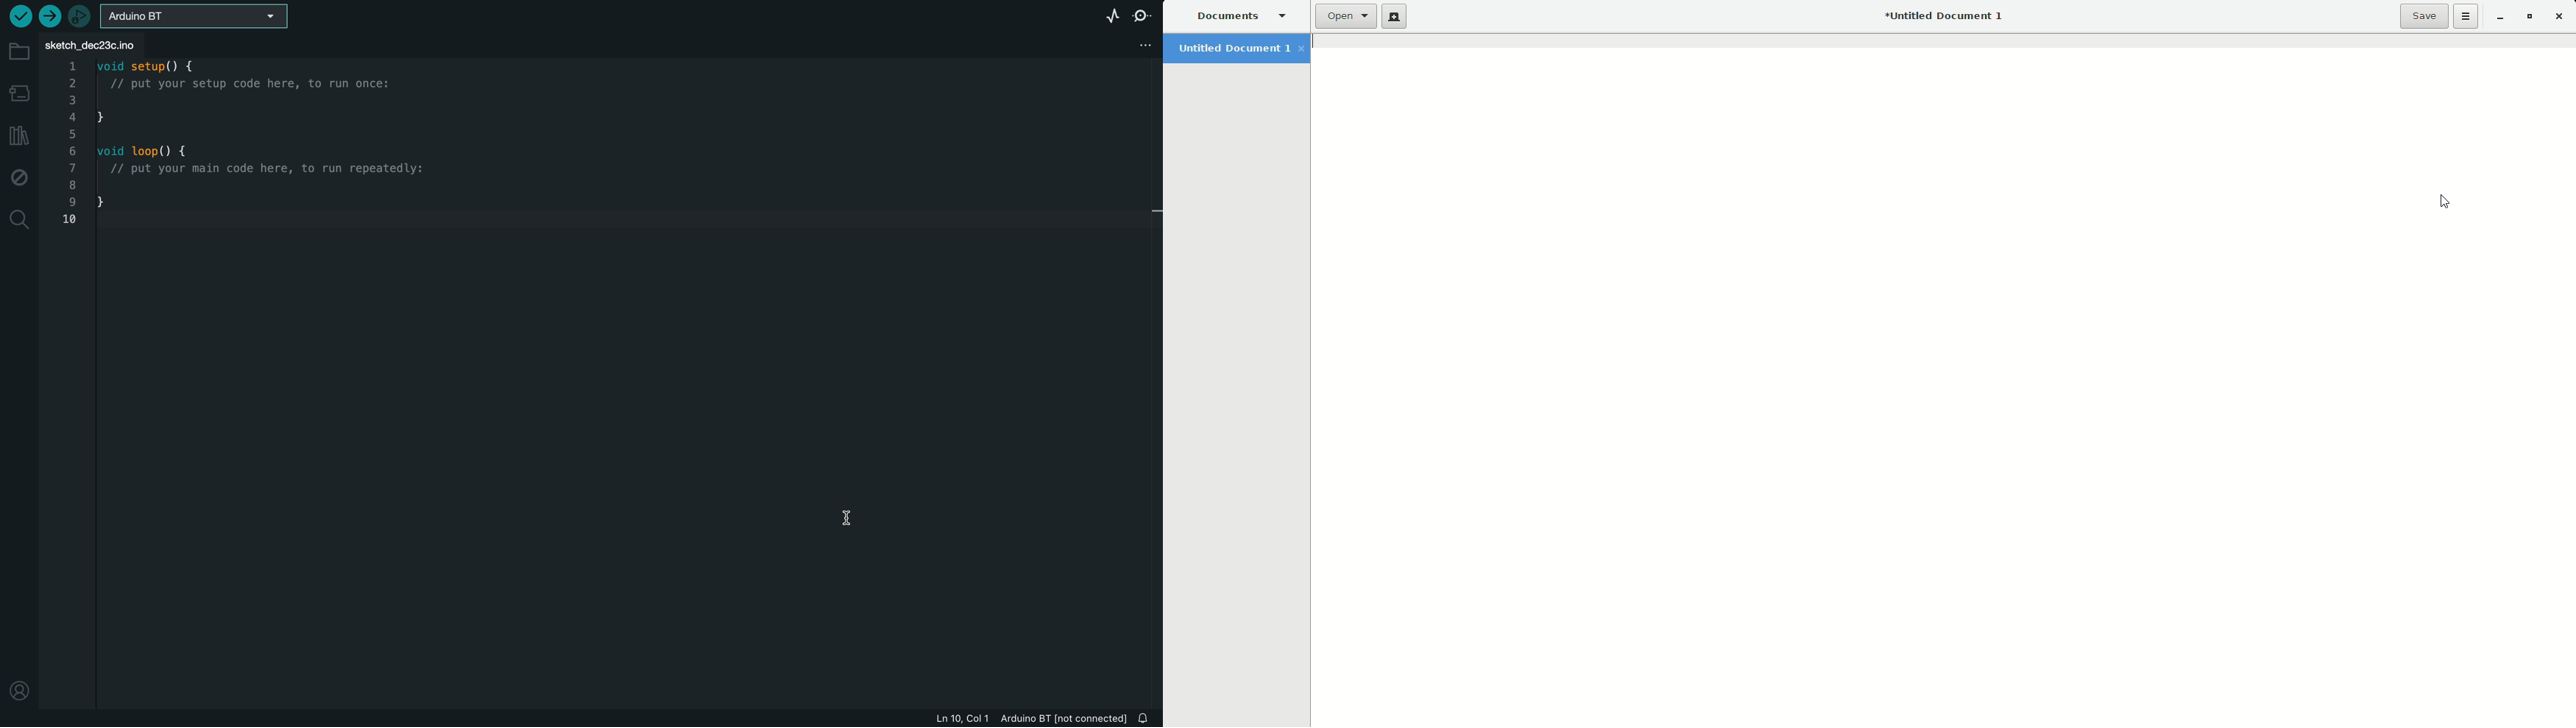  What do you see at coordinates (1397, 18) in the screenshot?
I see `New` at bounding box center [1397, 18].